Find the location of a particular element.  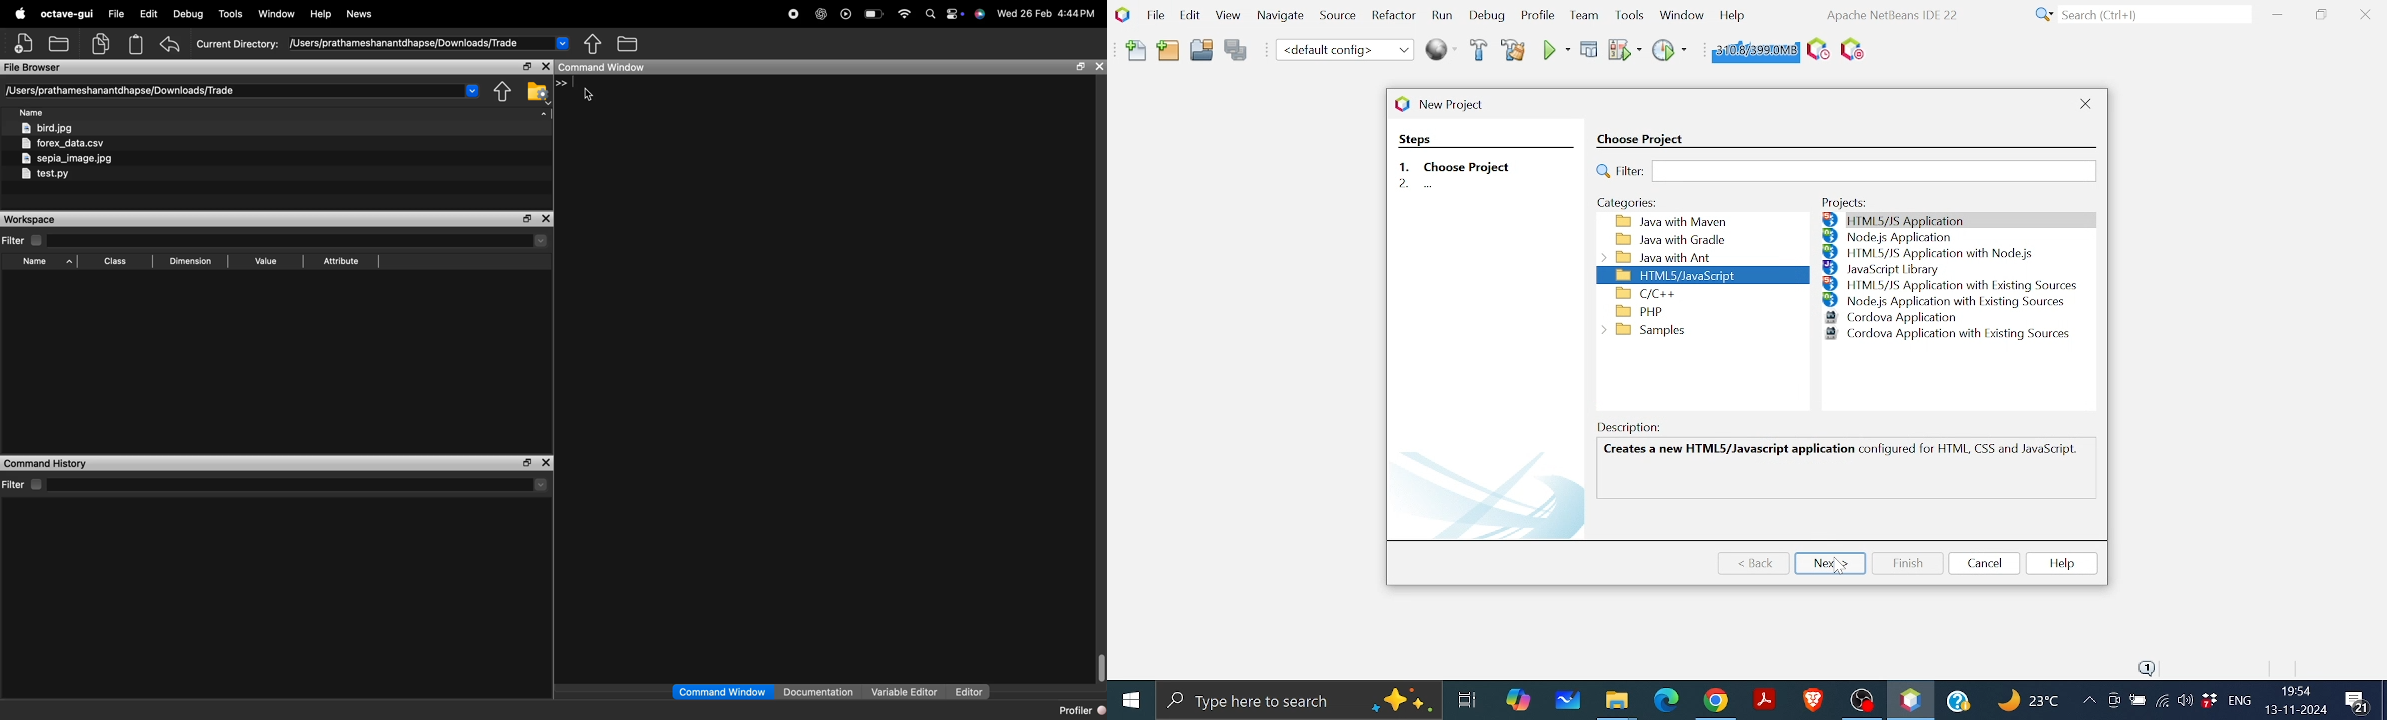

Meet now is located at coordinates (2113, 703).